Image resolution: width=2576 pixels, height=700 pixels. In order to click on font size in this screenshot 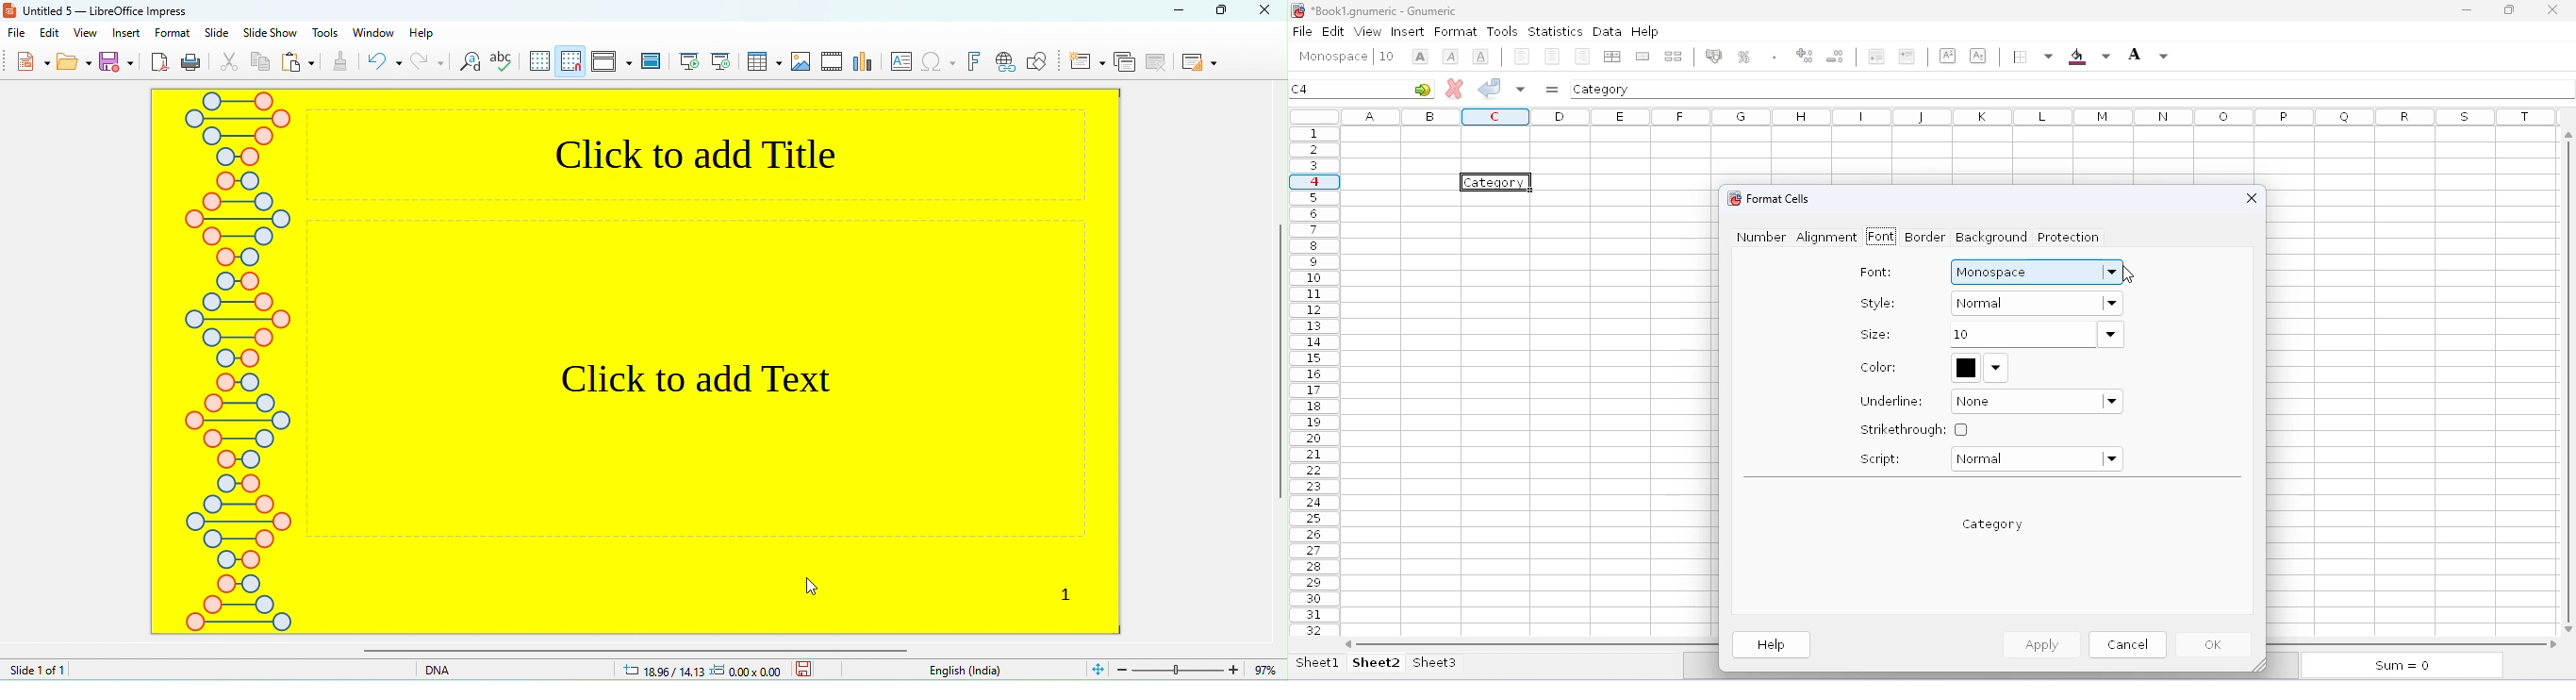, I will do `click(1386, 56)`.